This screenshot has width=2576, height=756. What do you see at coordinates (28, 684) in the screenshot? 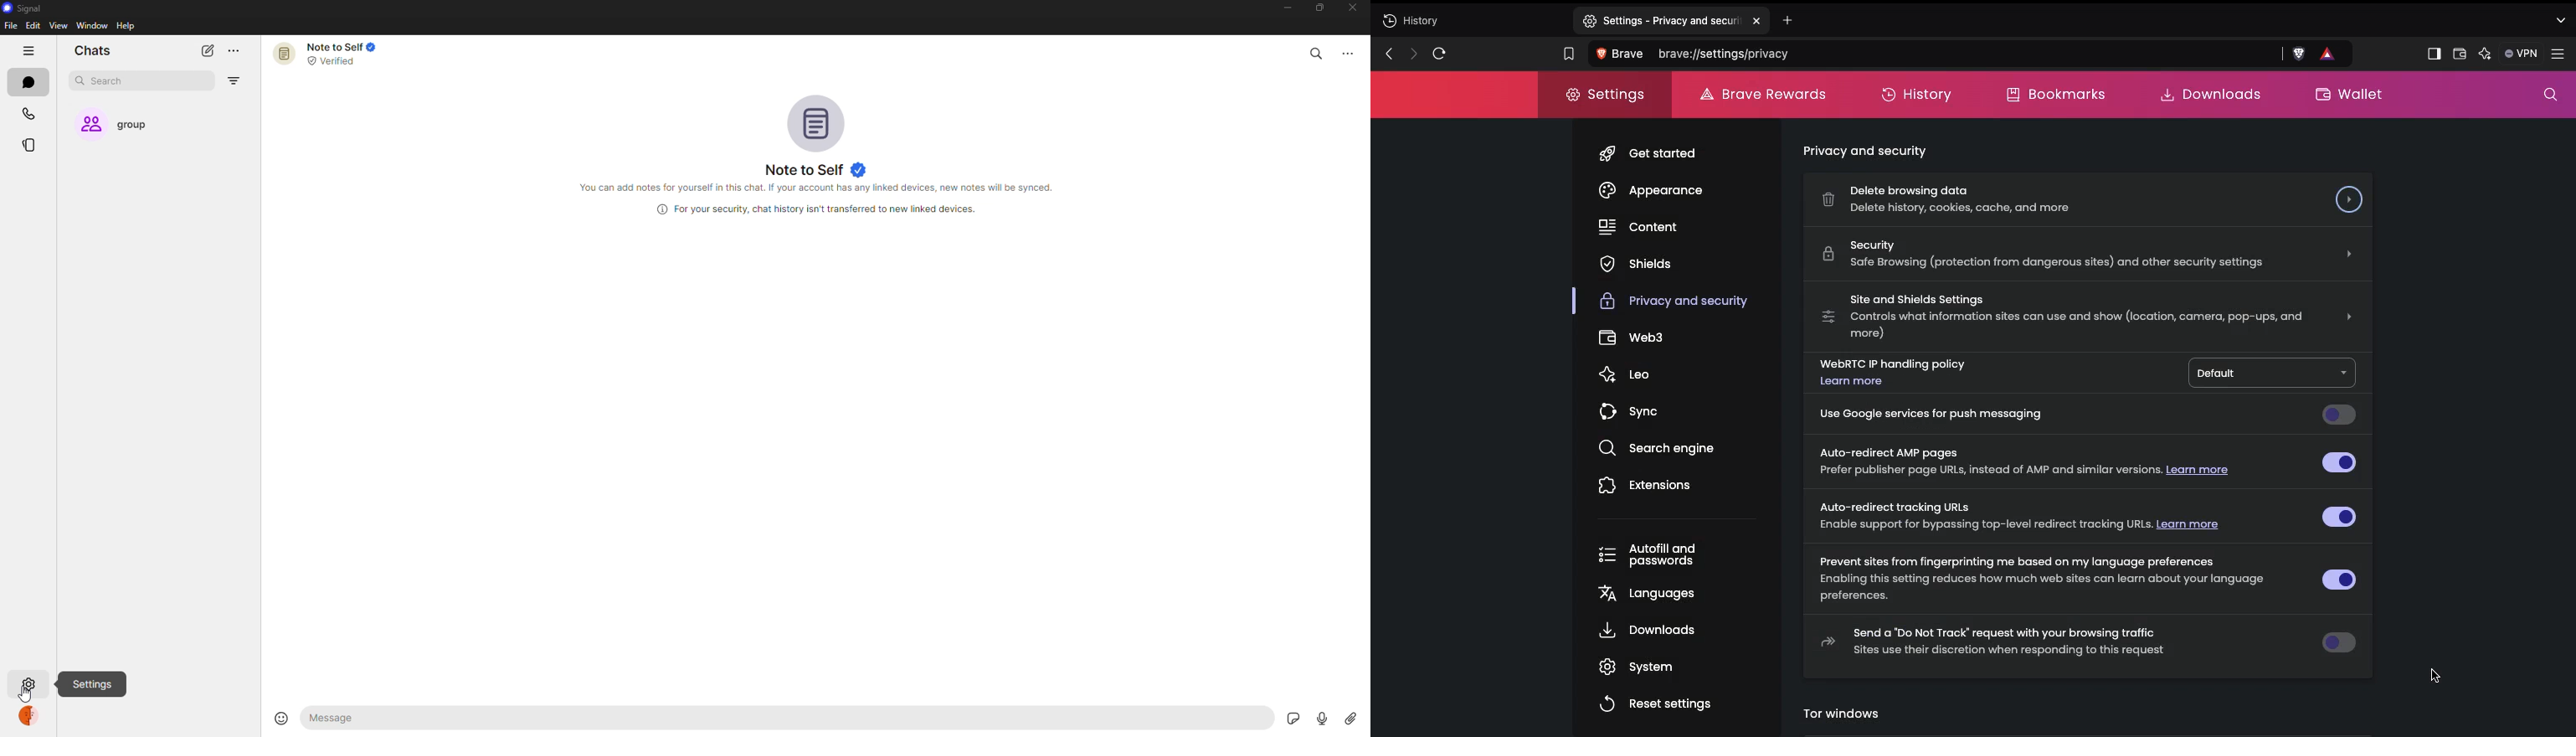
I see `settings` at bounding box center [28, 684].